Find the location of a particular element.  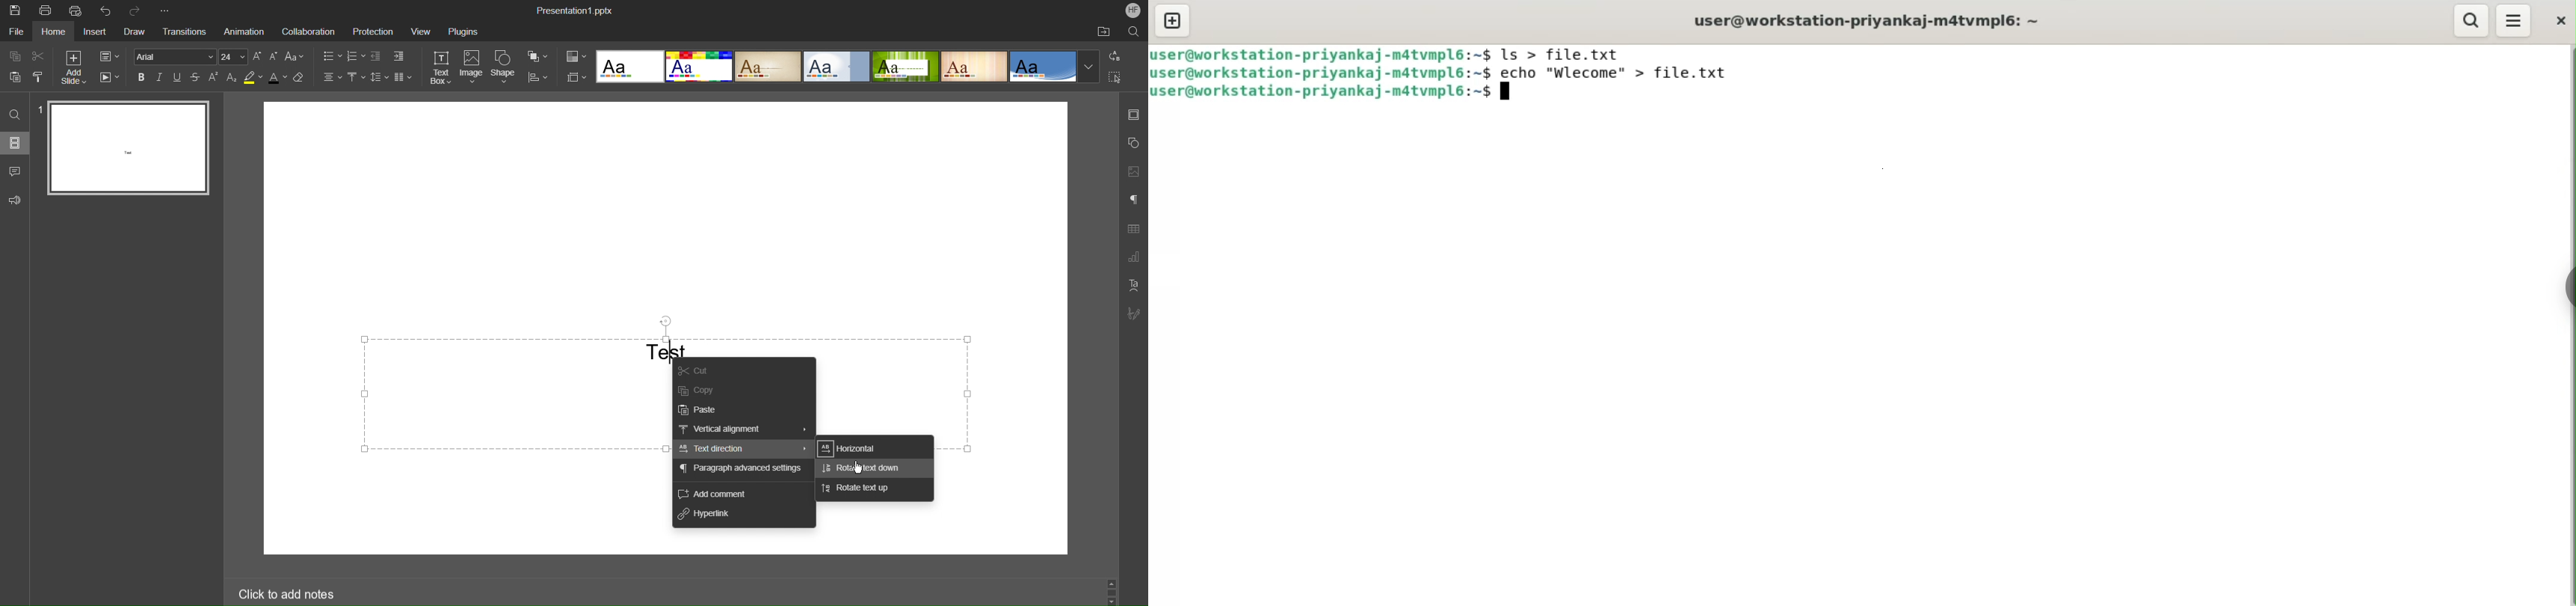

user@workstation-priyankaj-m4tvmpl6: ~$ is located at coordinates (1321, 95).